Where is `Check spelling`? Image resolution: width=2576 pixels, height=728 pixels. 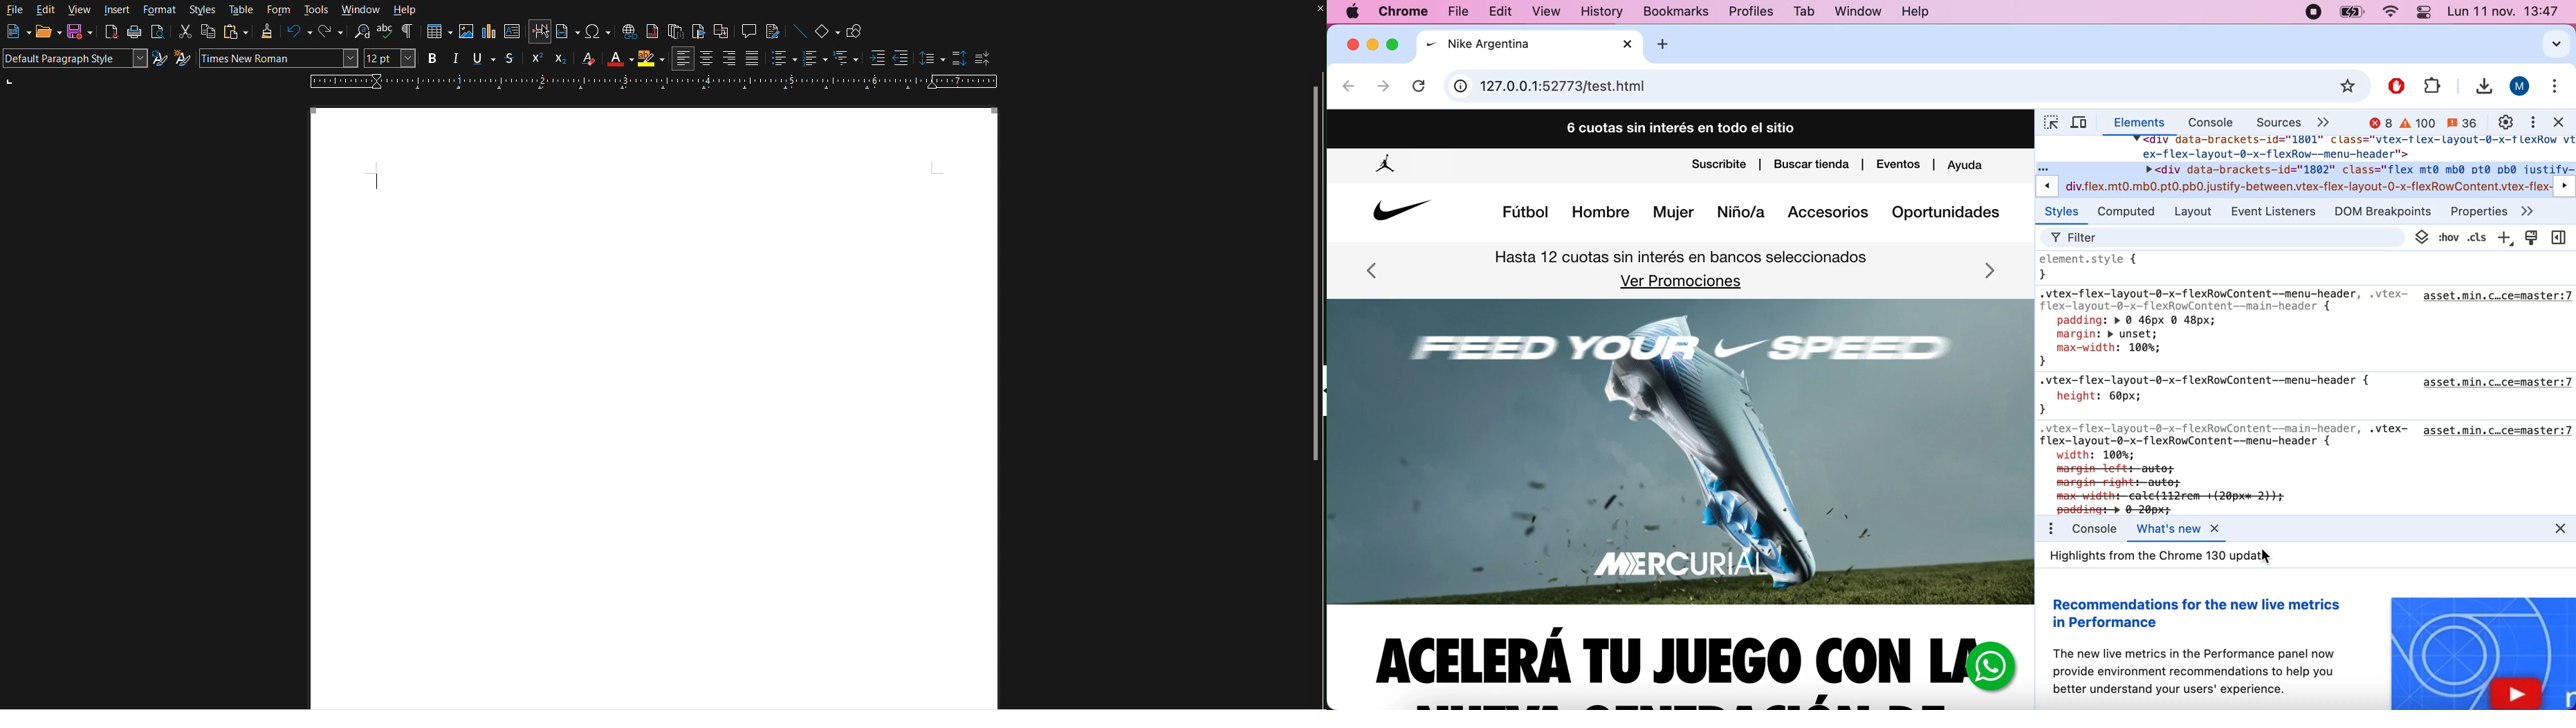
Check spelling is located at coordinates (385, 32).